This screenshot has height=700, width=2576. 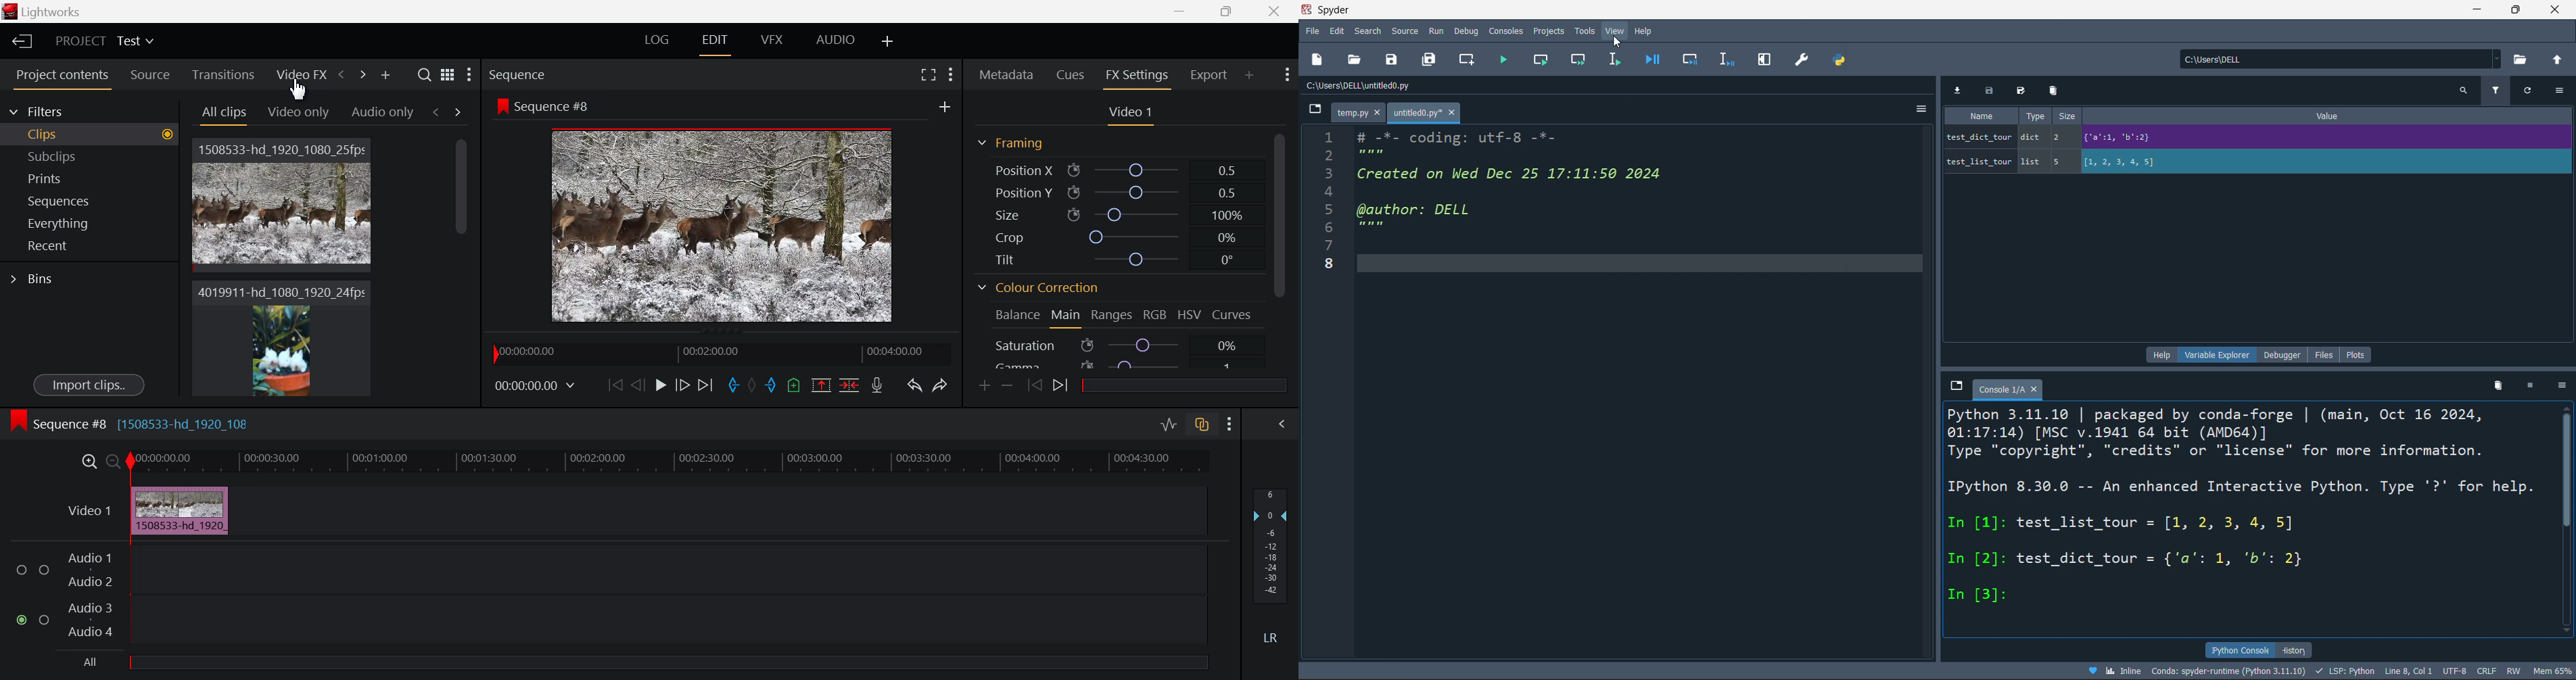 I want to click on file data, so click(x=1939, y=671).